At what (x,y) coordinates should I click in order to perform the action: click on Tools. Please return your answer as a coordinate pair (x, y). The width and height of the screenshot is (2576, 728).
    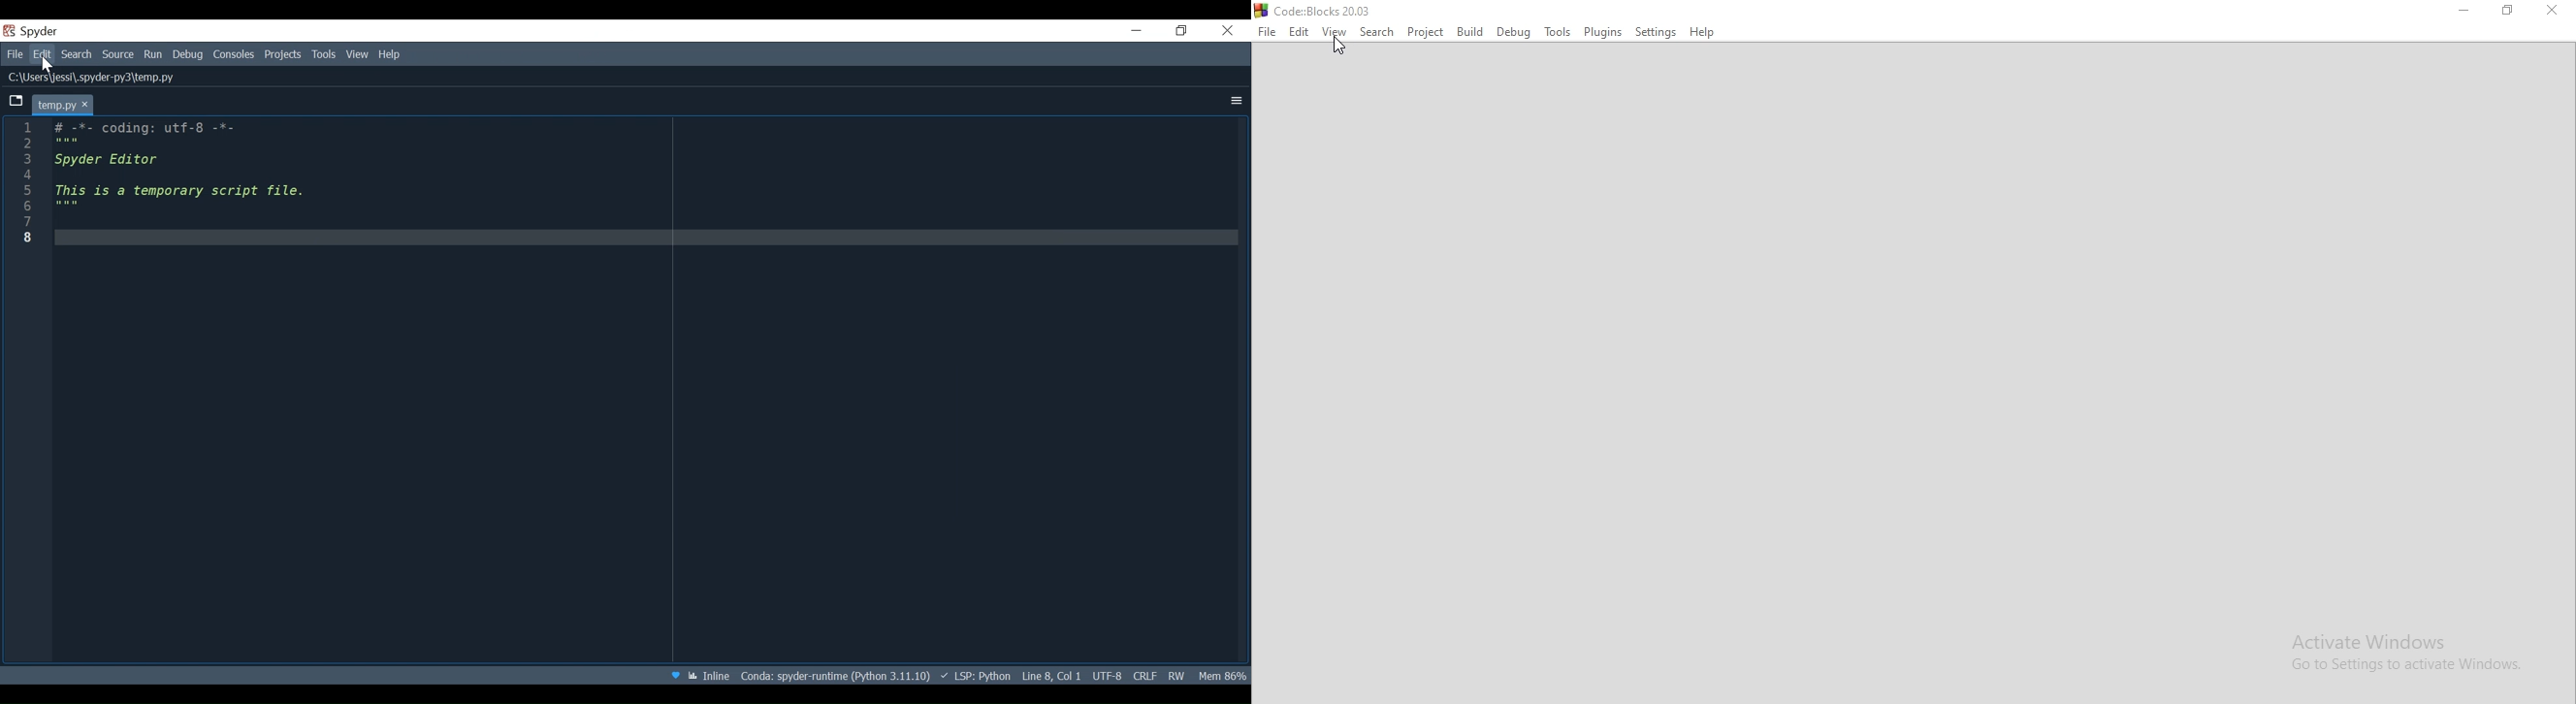
    Looking at the image, I should click on (324, 56).